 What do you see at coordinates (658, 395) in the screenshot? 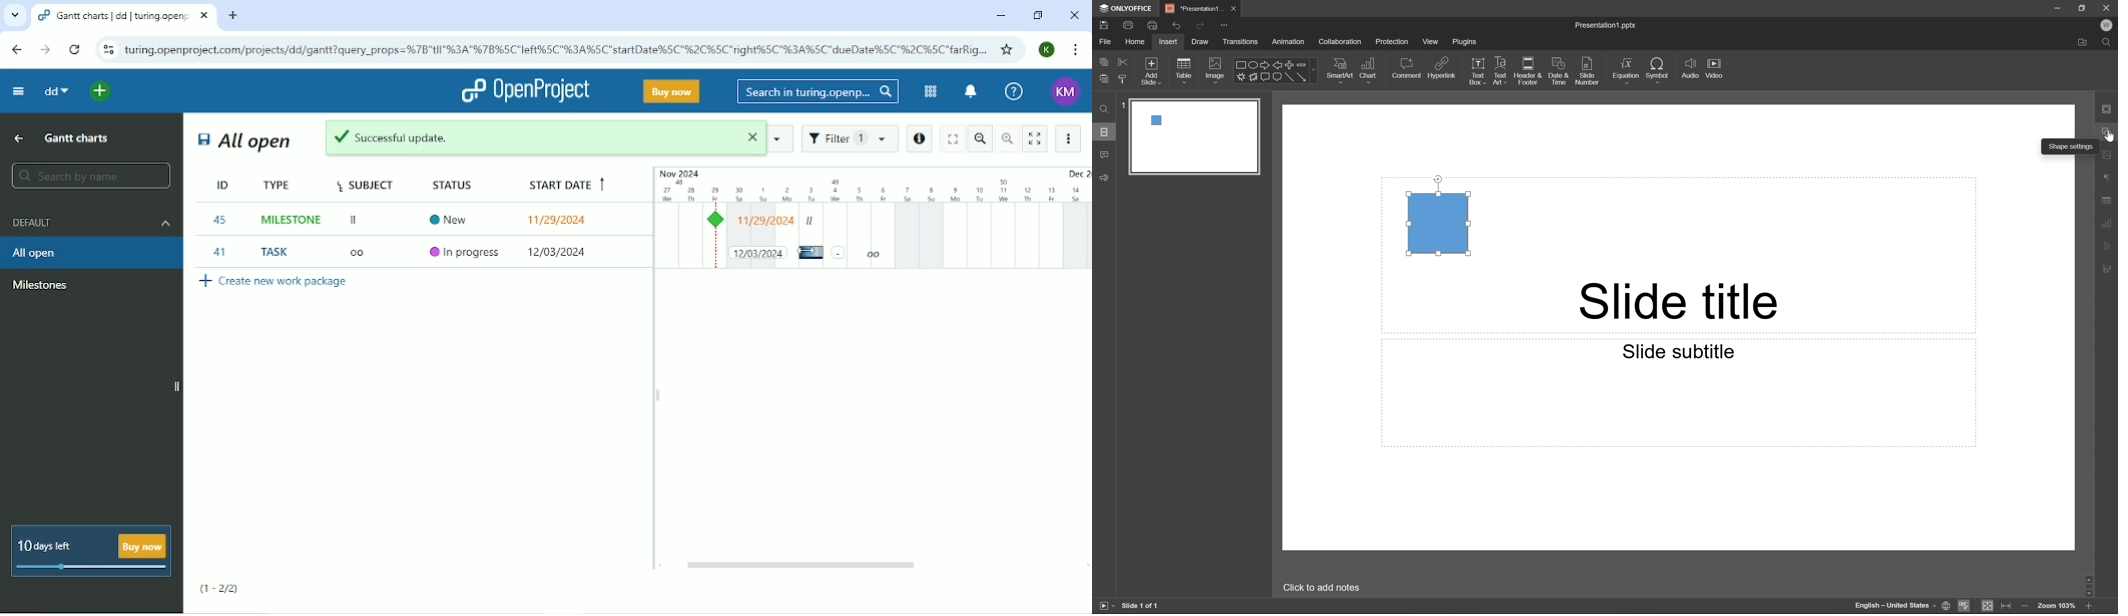
I see `Resize` at bounding box center [658, 395].